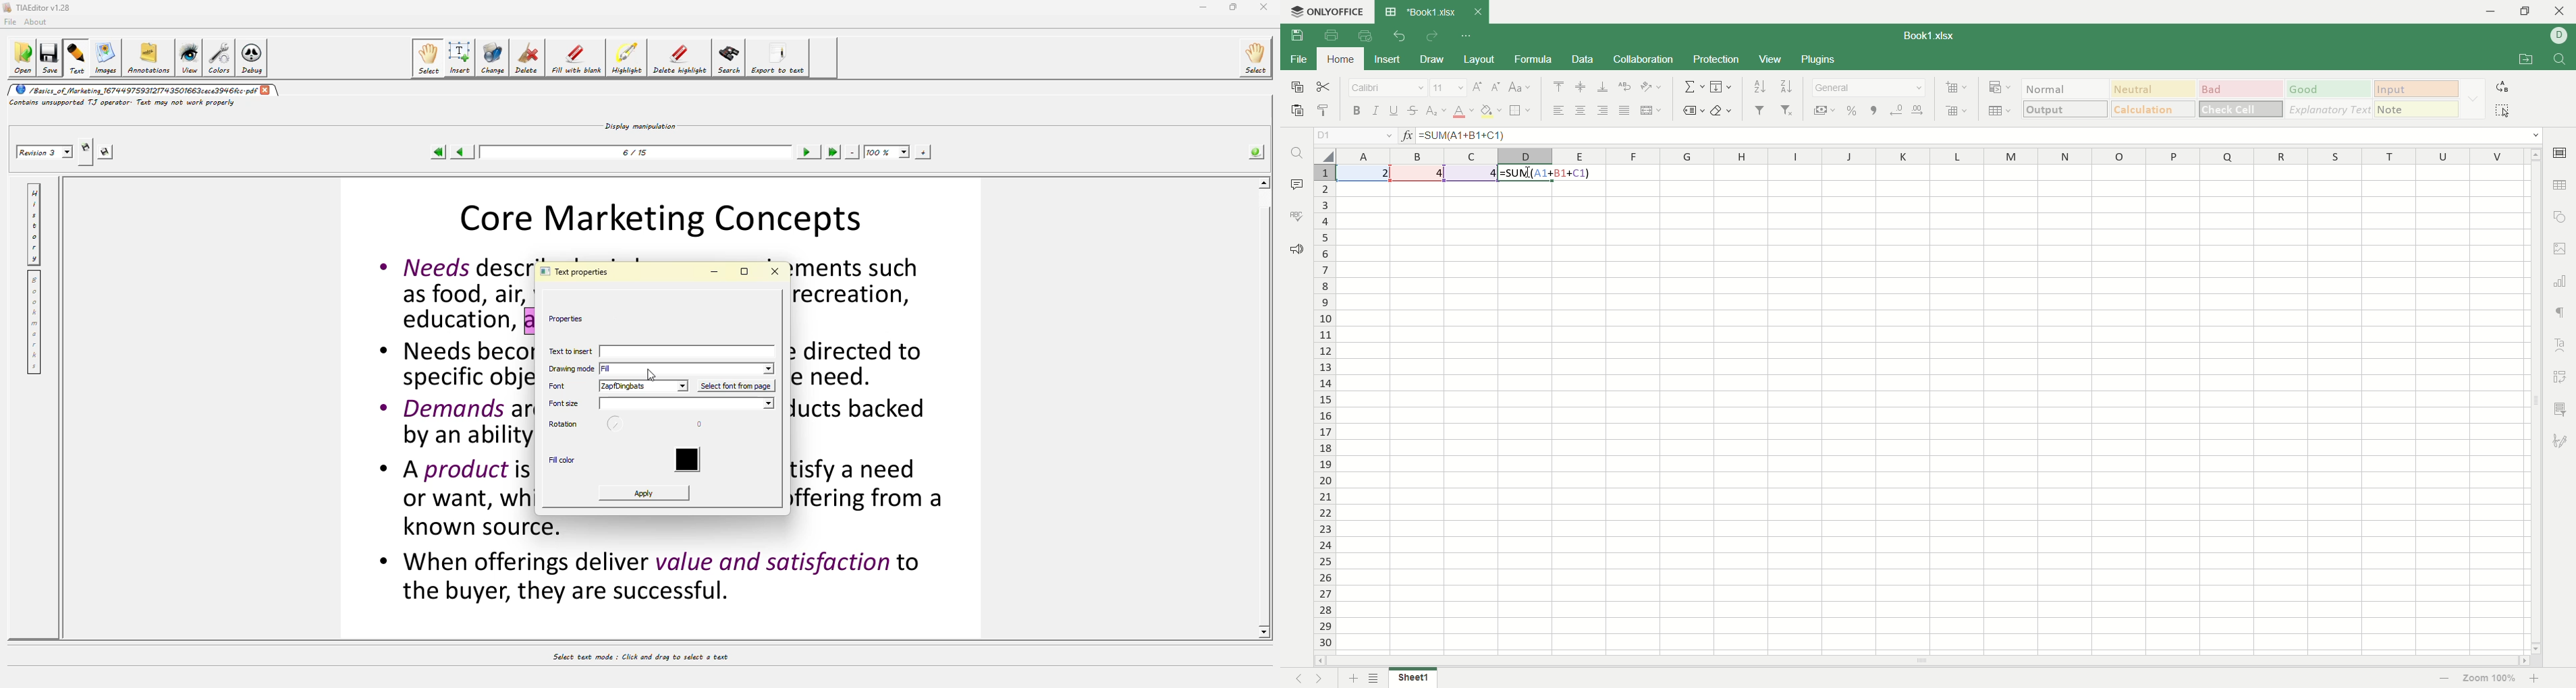 The width and height of the screenshot is (2576, 700). Describe the element at coordinates (1323, 156) in the screenshot. I see `select all` at that location.